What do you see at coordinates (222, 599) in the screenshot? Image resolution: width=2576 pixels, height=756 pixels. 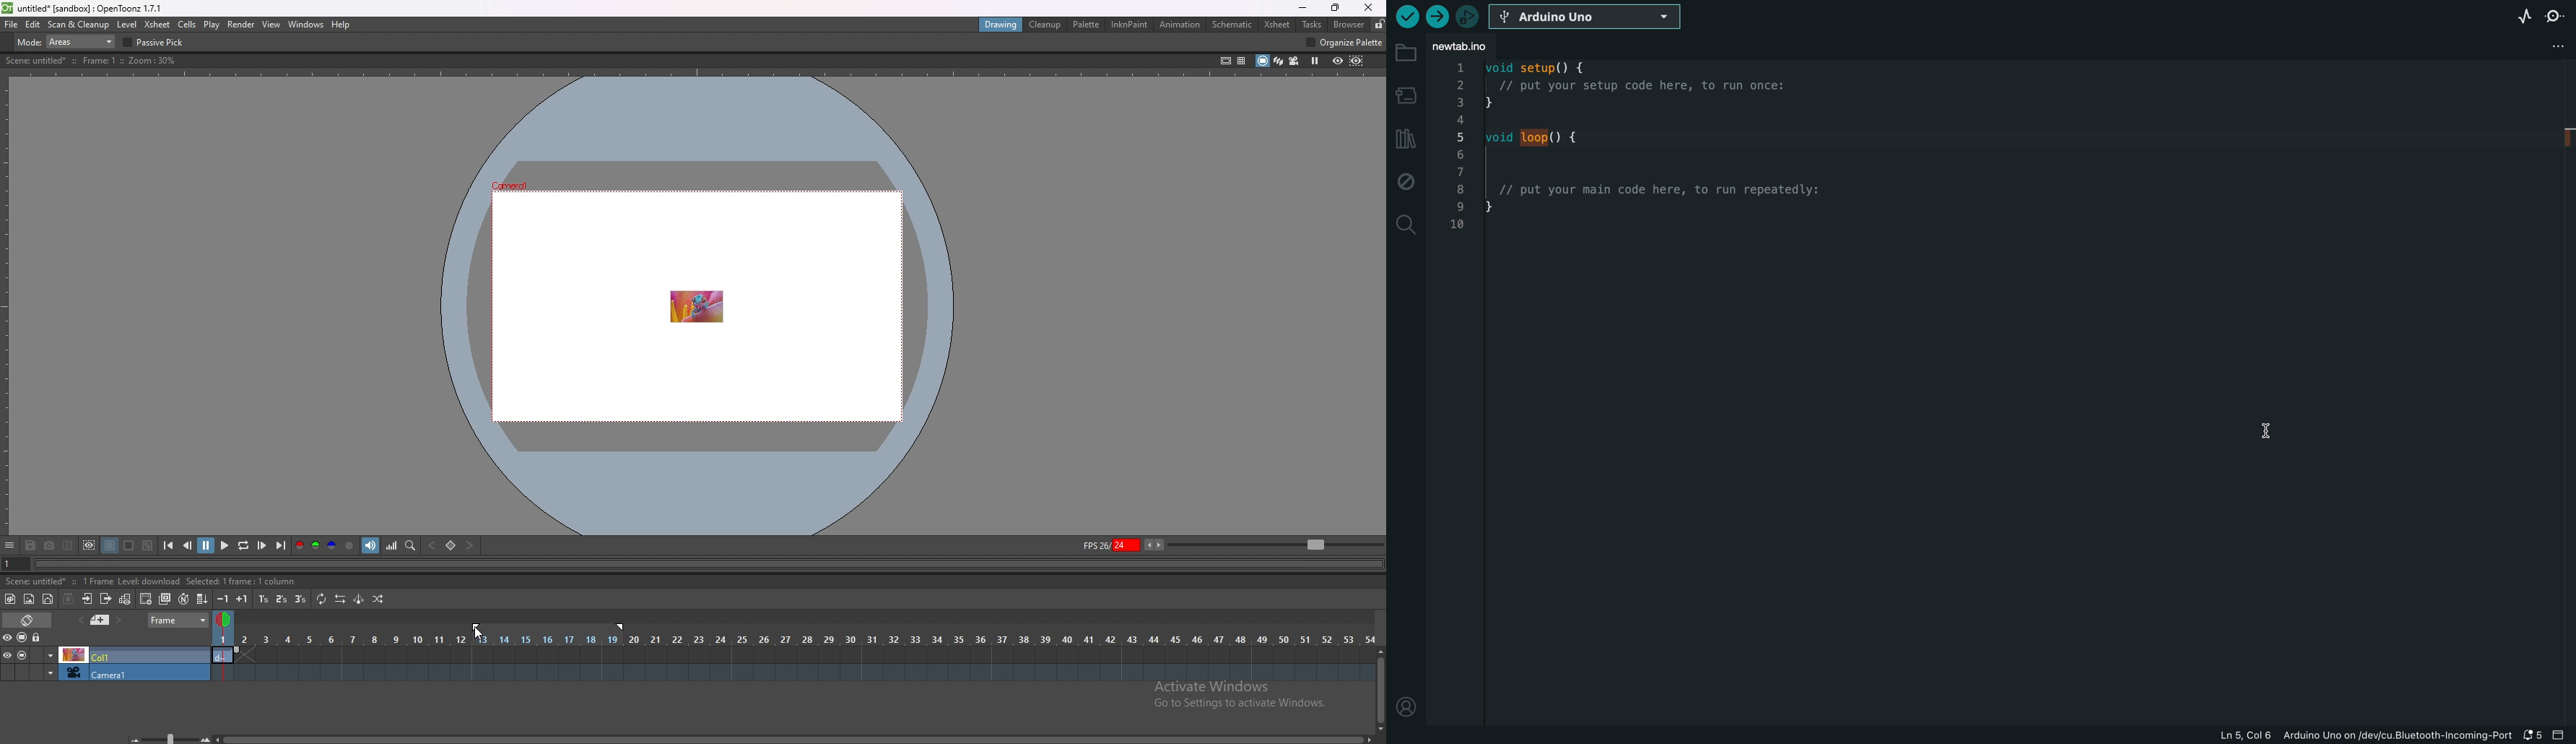 I see `decrease step` at bounding box center [222, 599].